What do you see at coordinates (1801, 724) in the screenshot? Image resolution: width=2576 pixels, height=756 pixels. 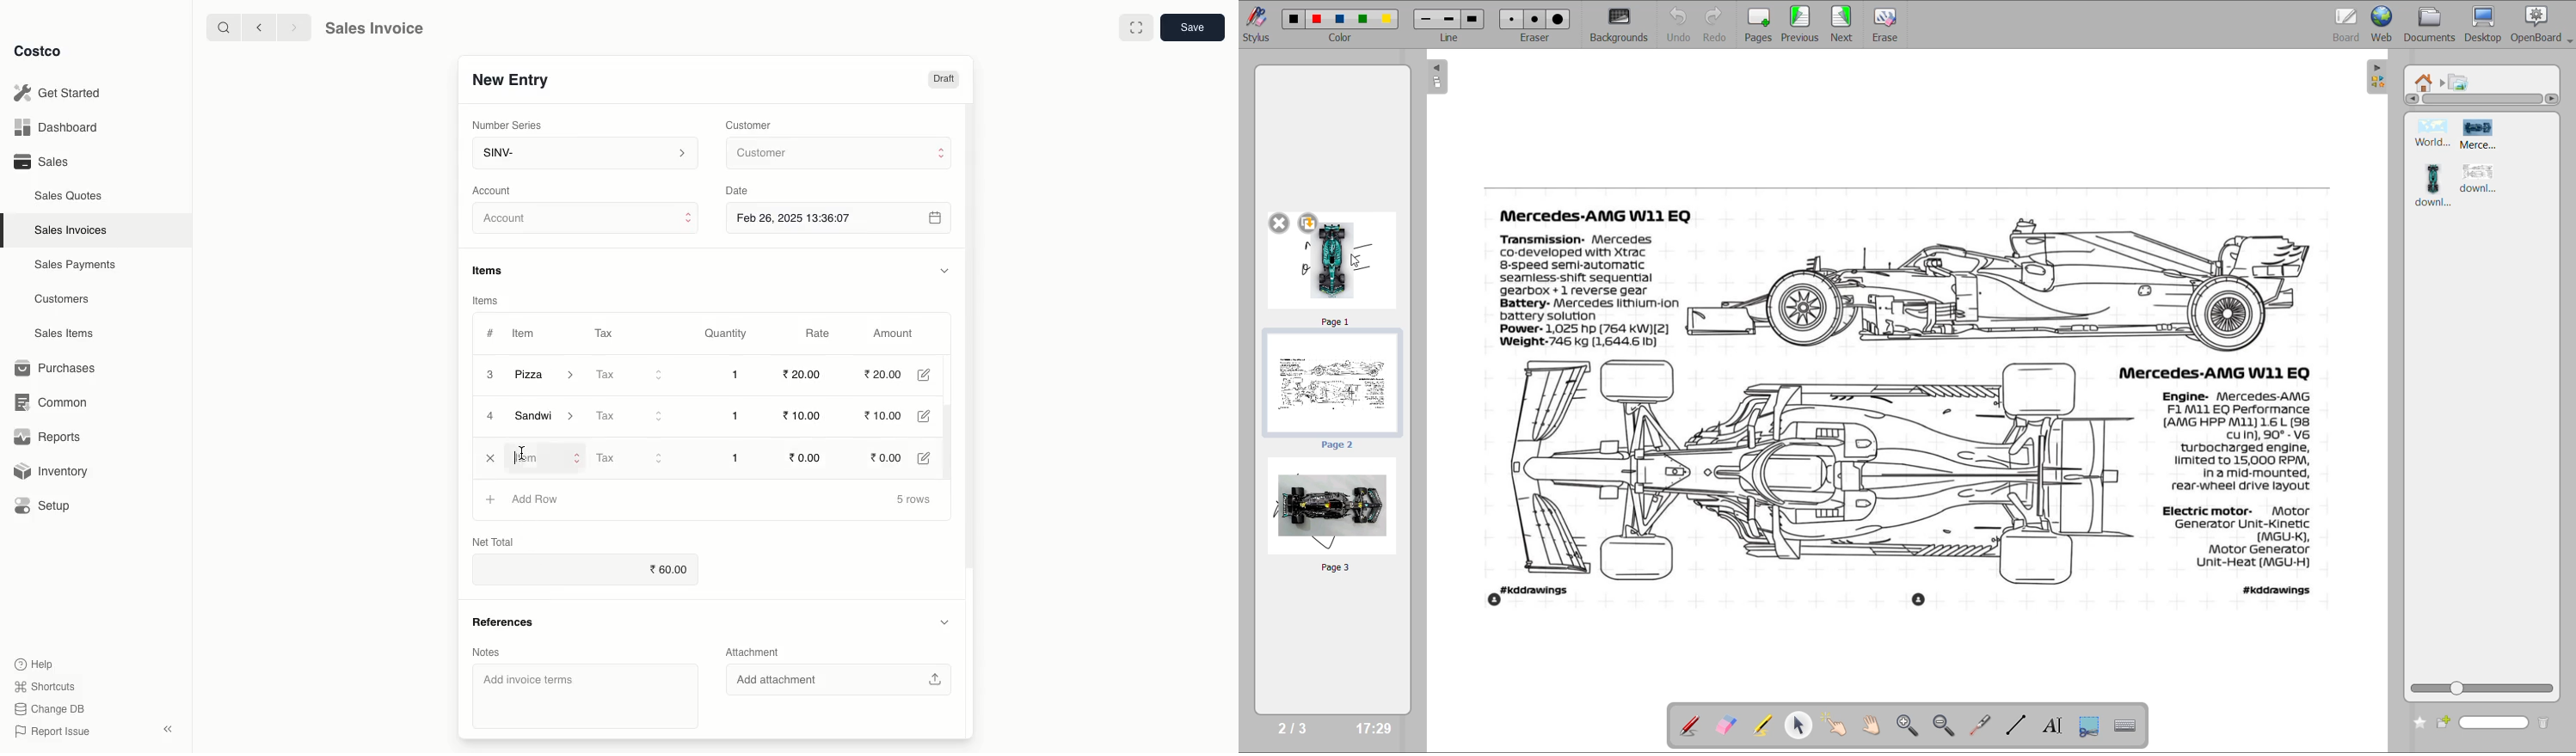 I see `select and modify objects` at bounding box center [1801, 724].